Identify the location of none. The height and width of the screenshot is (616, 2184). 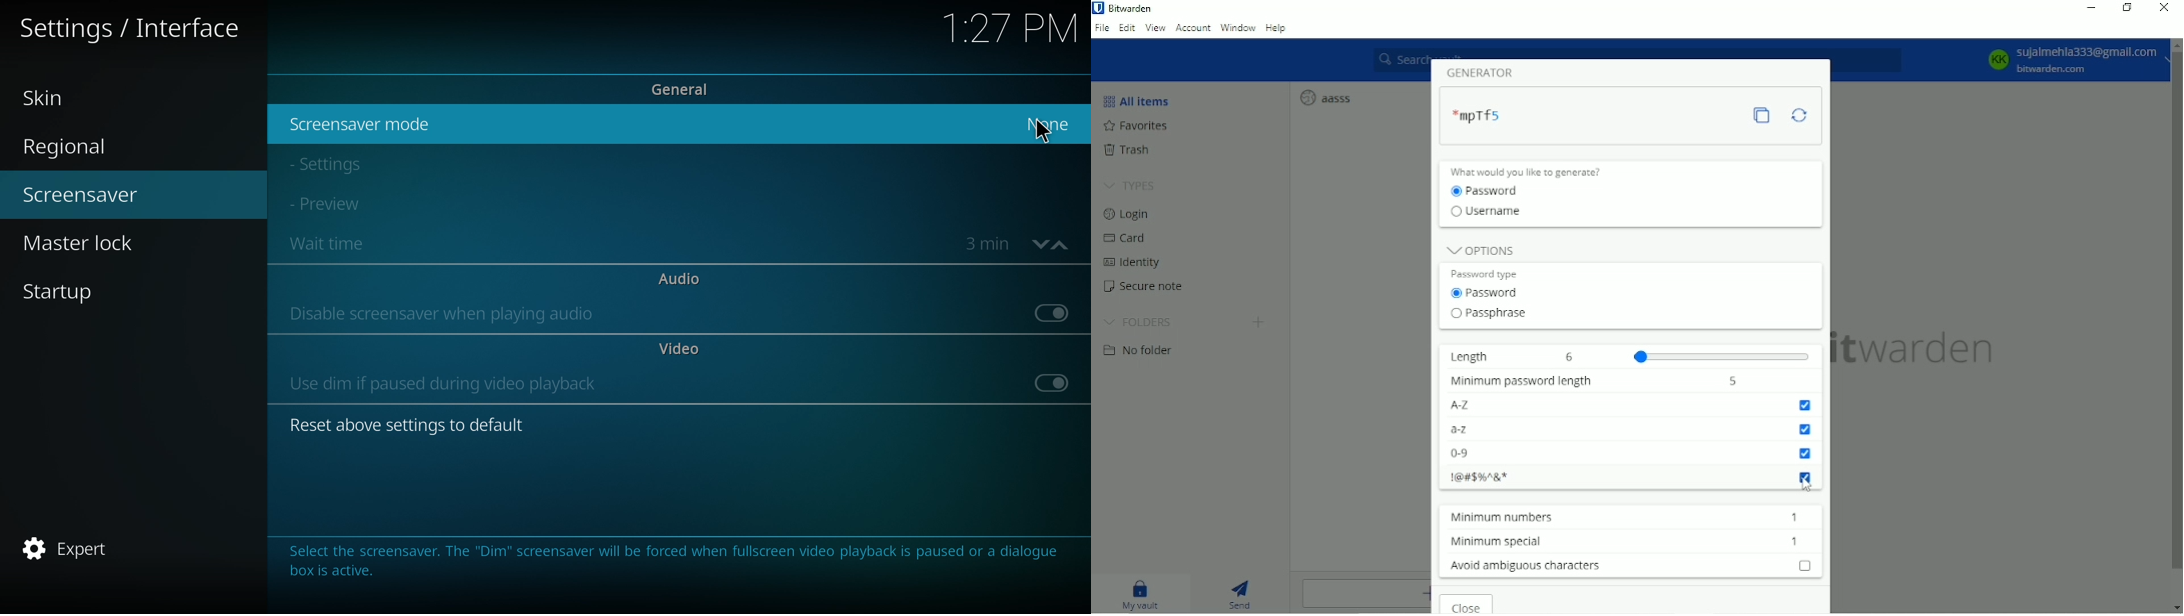
(1052, 124).